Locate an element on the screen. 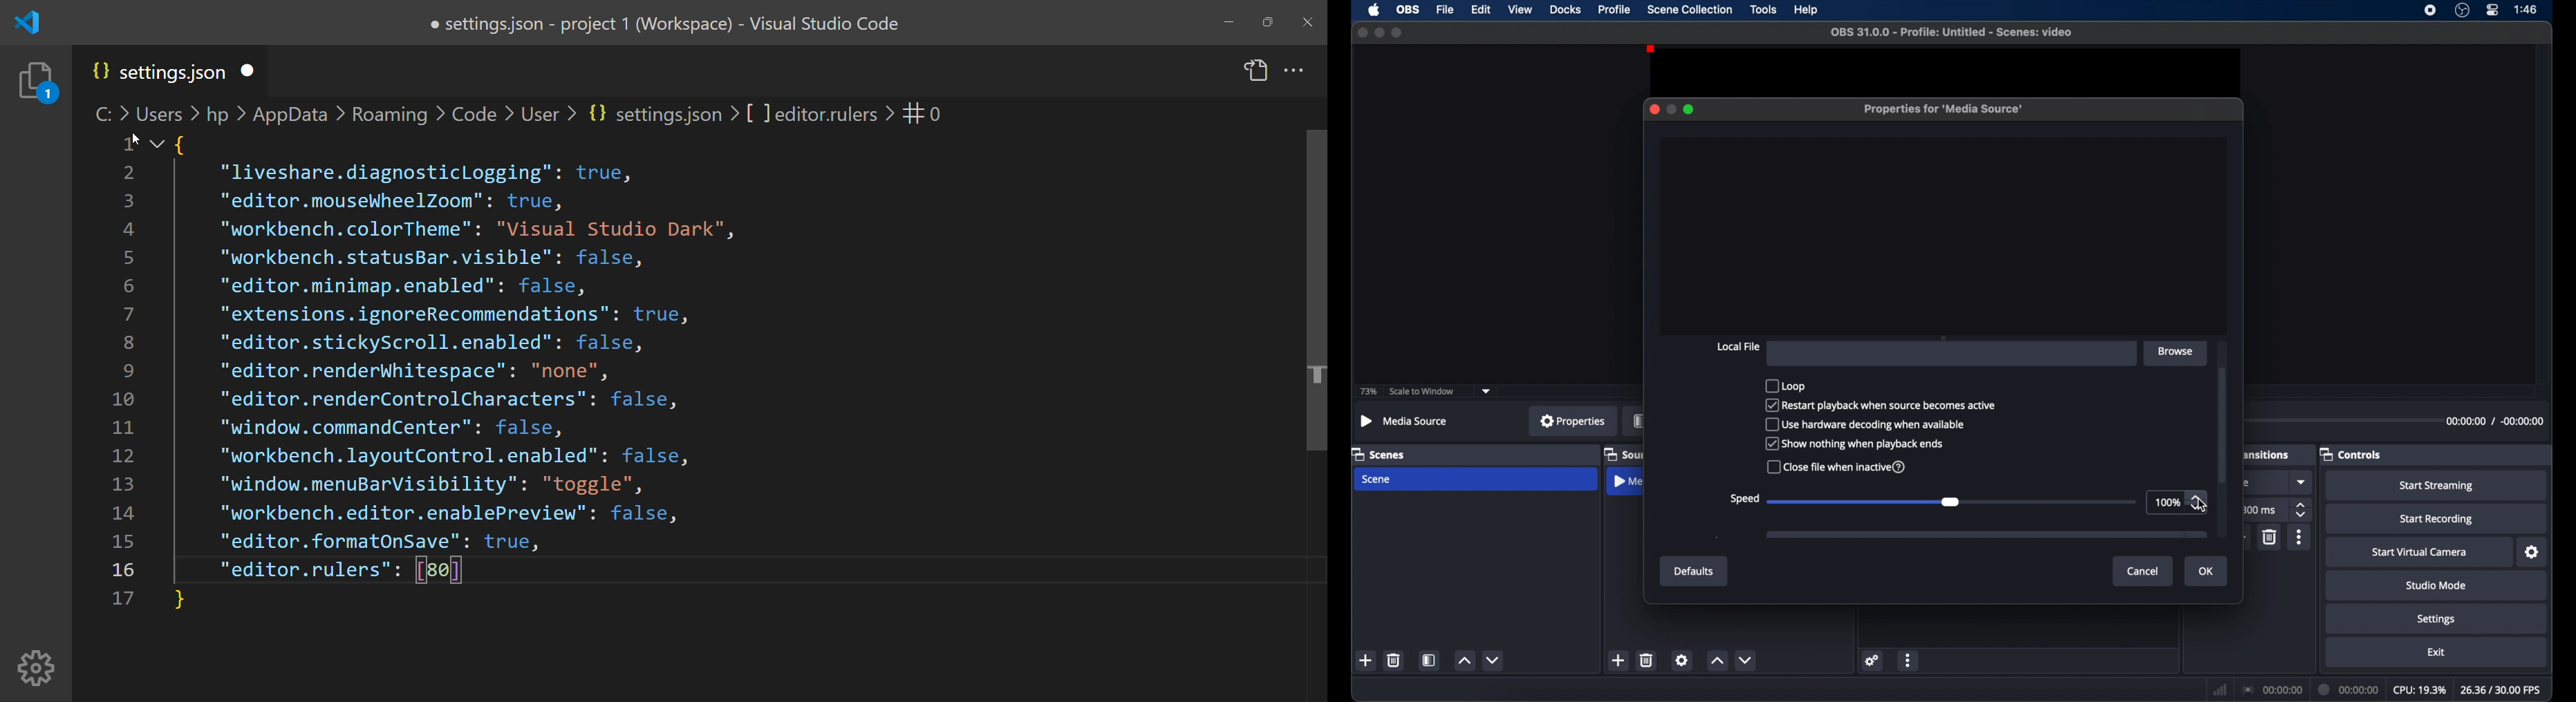  scene collection is located at coordinates (1691, 10).